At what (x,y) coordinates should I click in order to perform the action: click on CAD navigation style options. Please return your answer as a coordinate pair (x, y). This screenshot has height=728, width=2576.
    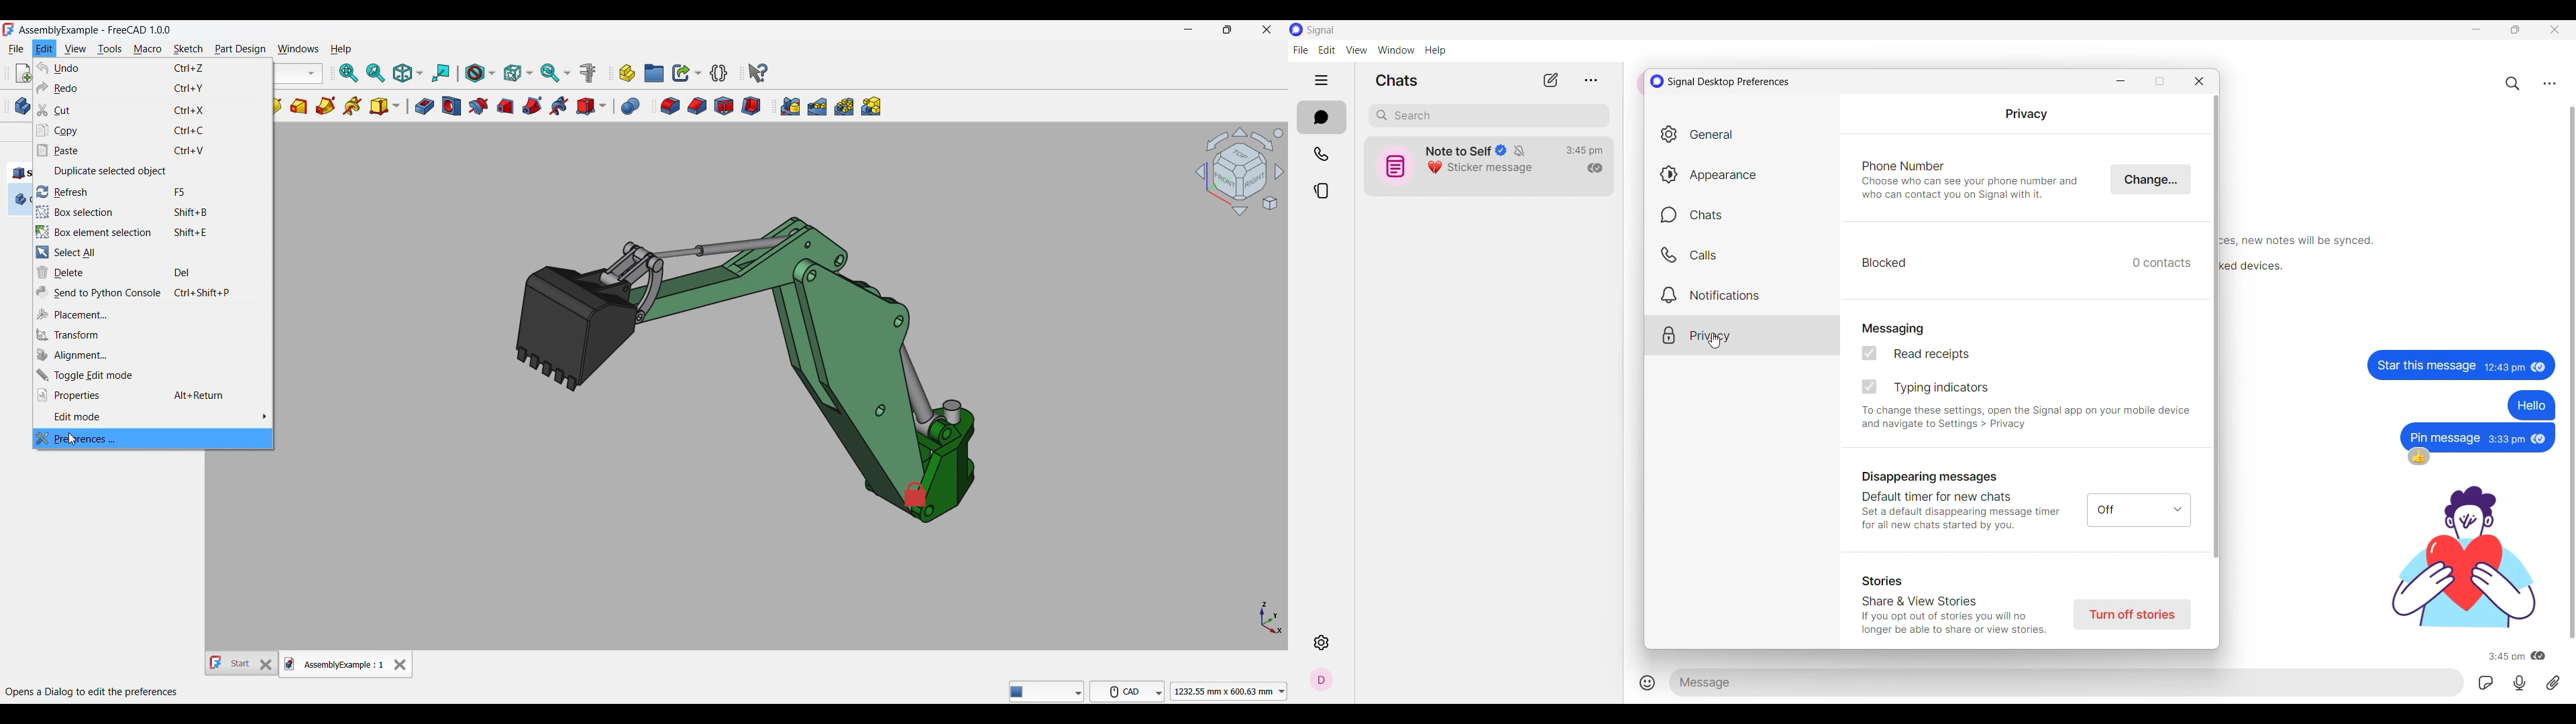
    Looking at the image, I should click on (1127, 691).